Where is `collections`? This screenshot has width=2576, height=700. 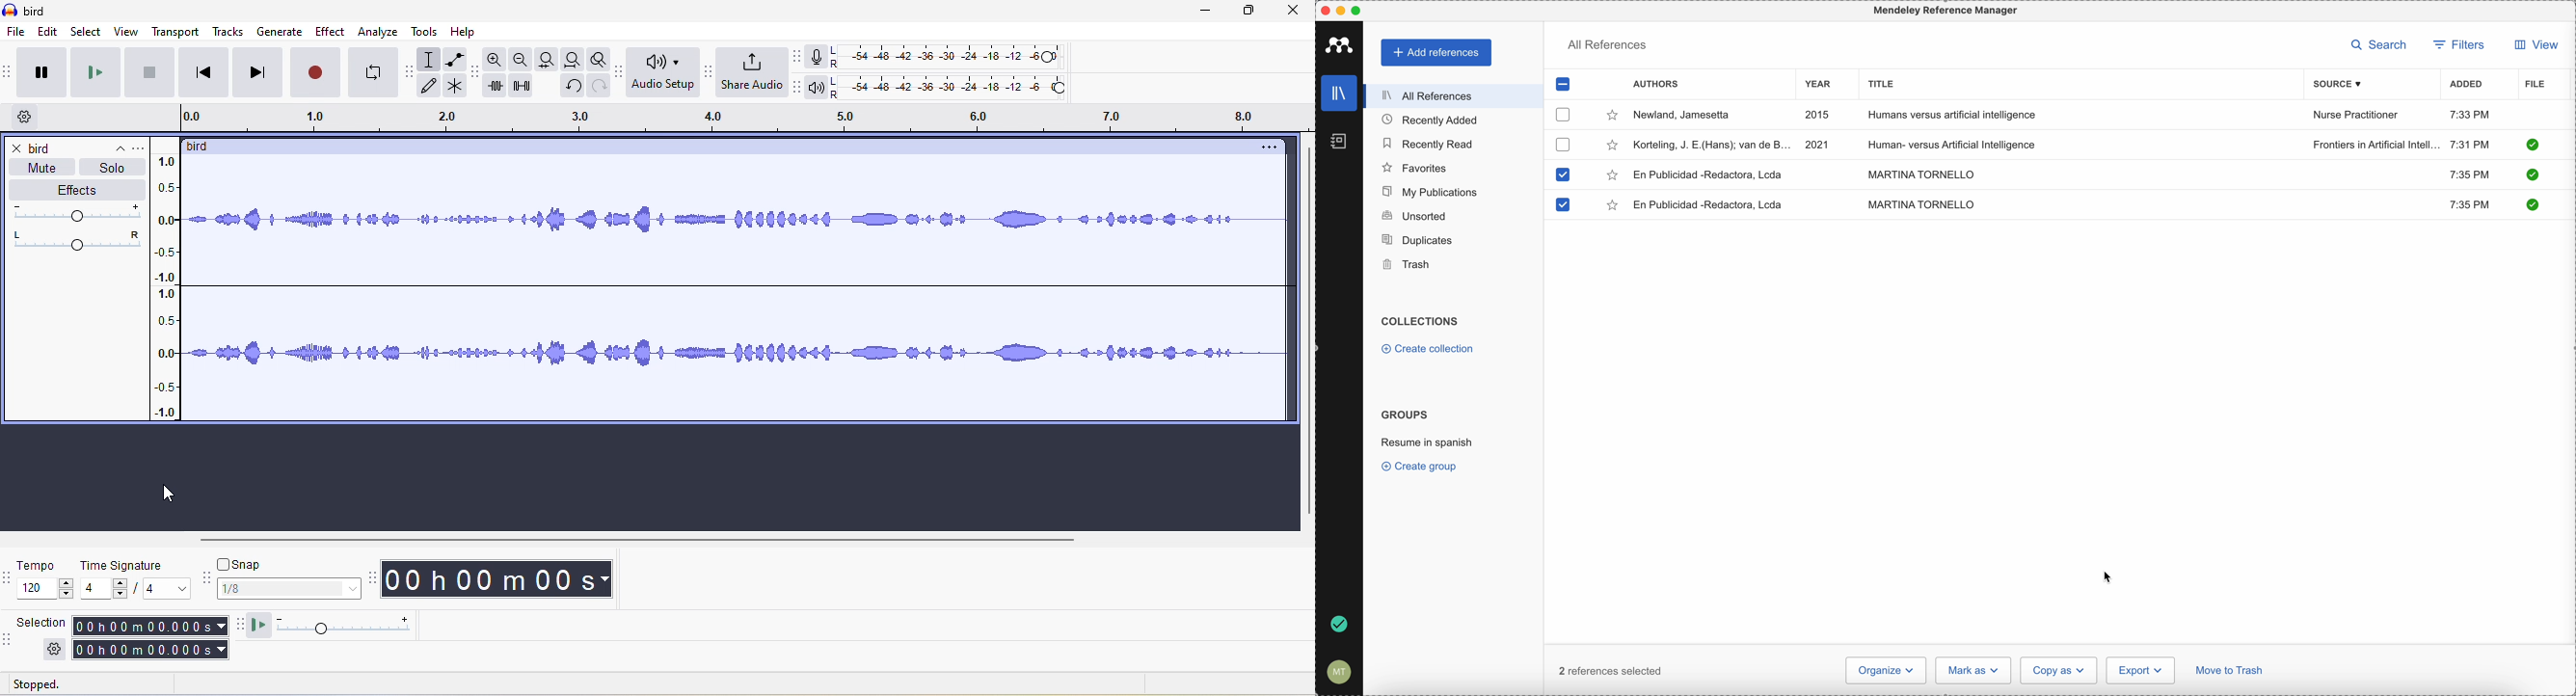
collections is located at coordinates (1422, 321).